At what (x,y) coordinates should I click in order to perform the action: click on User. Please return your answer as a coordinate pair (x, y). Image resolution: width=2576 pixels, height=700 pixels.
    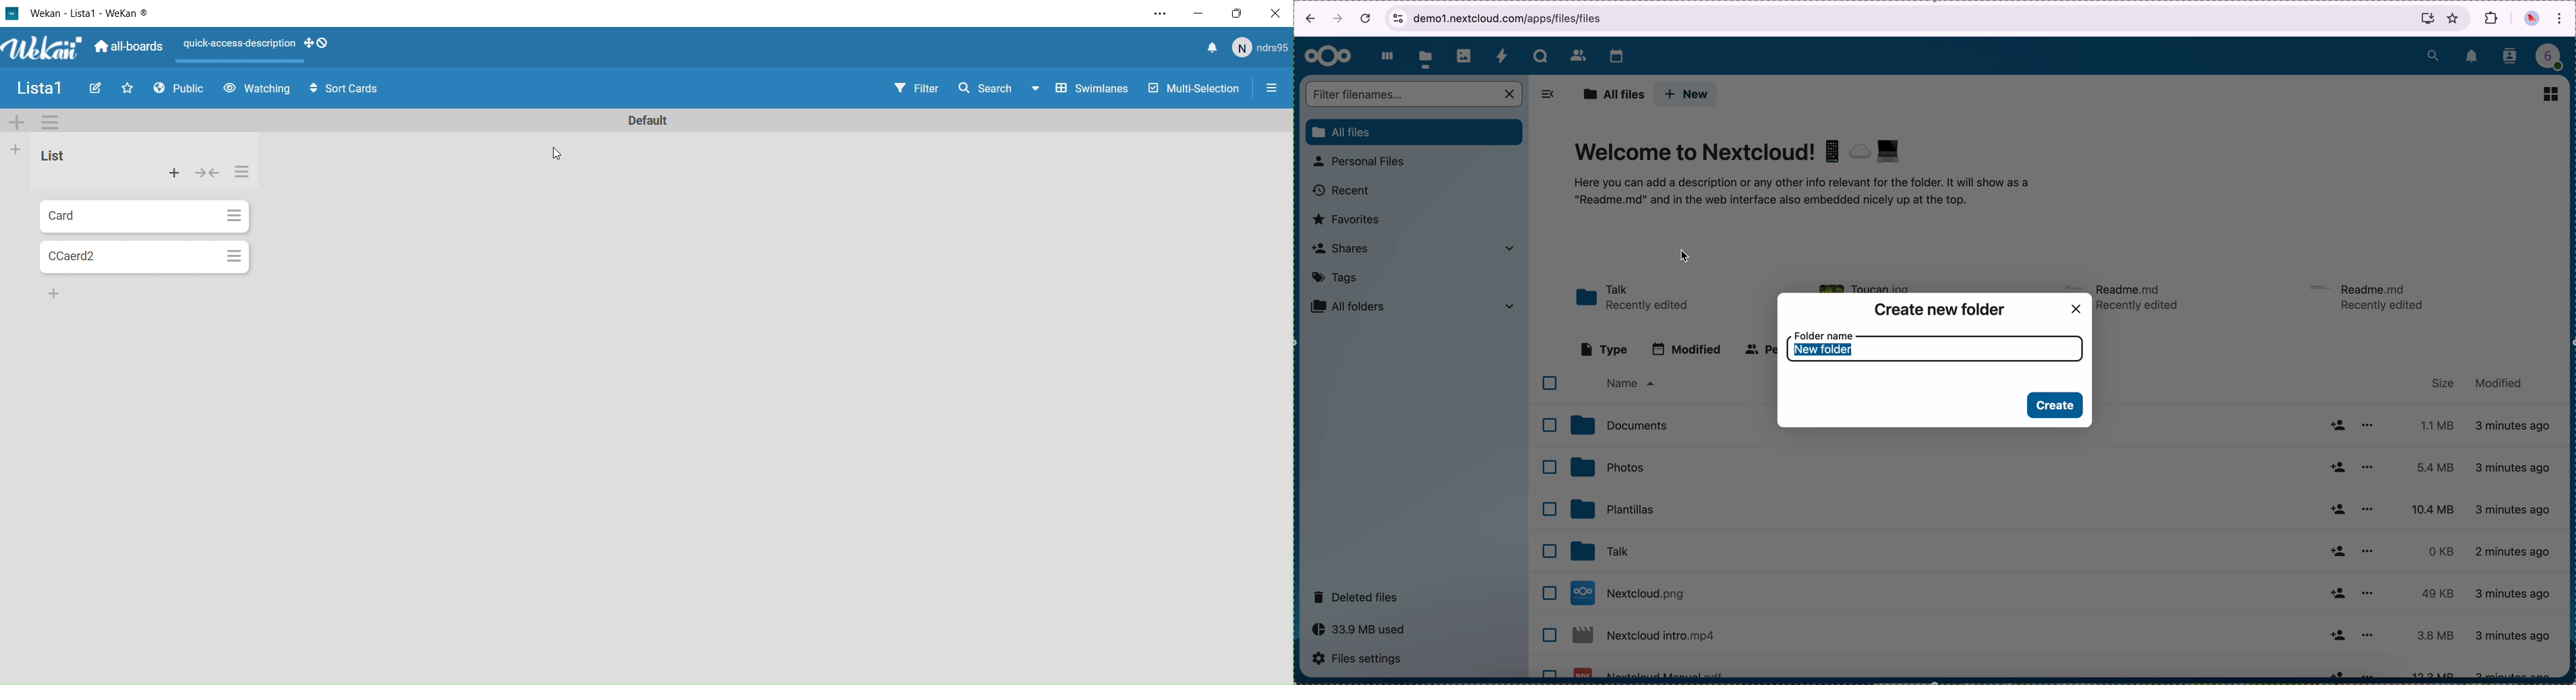
    Looking at the image, I should click on (1260, 49).